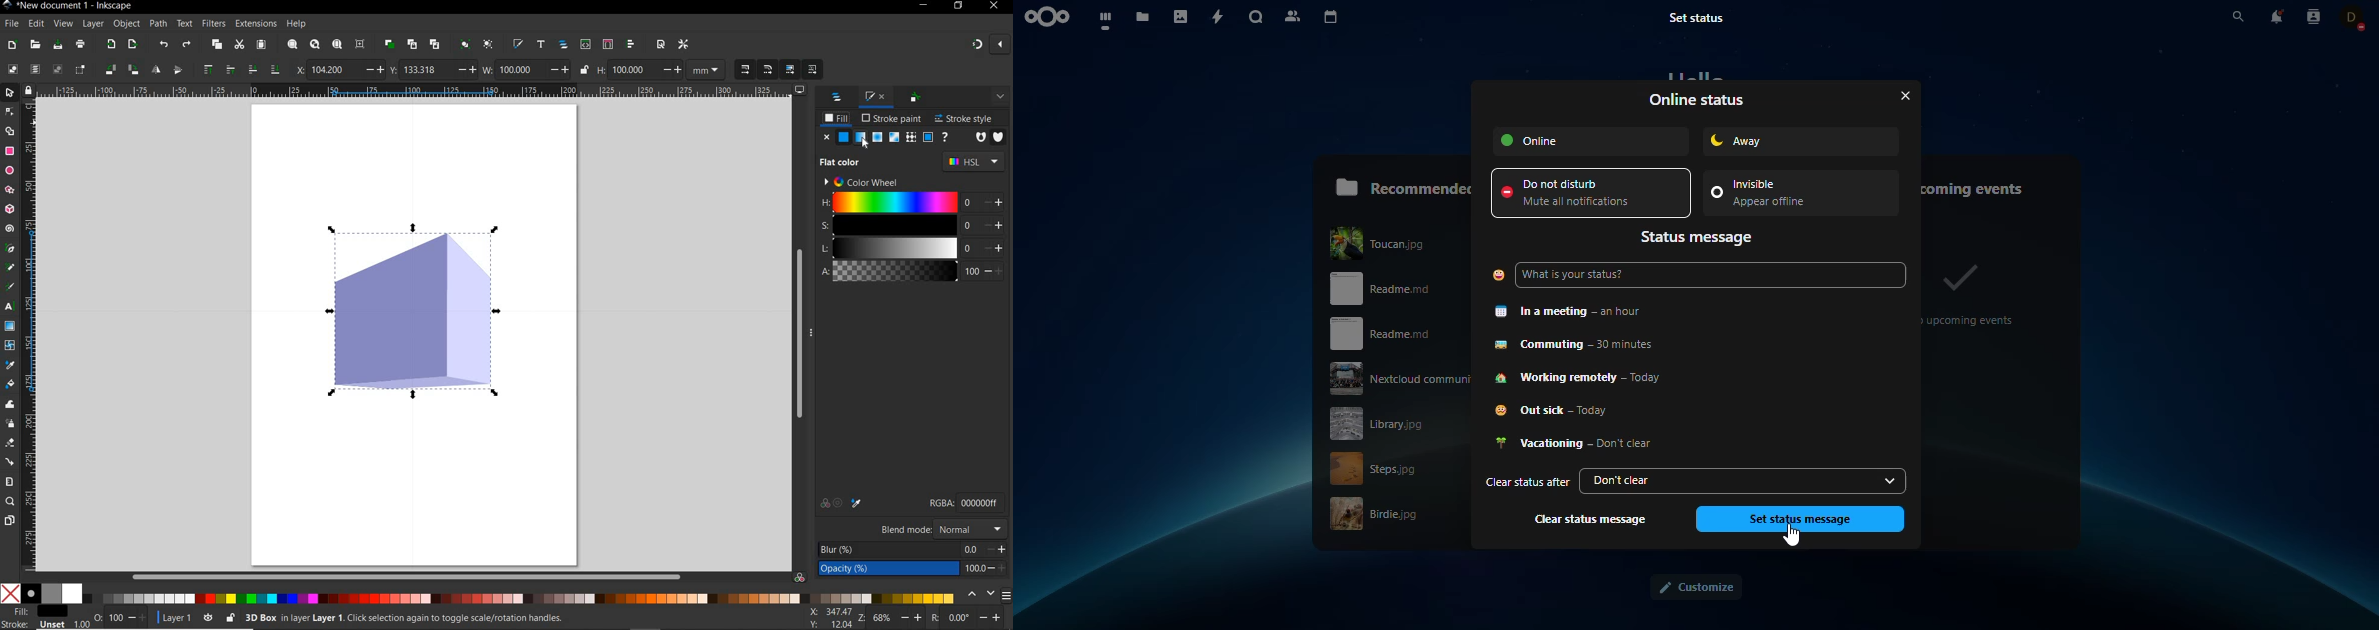  I want to click on contact, so click(2354, 16).